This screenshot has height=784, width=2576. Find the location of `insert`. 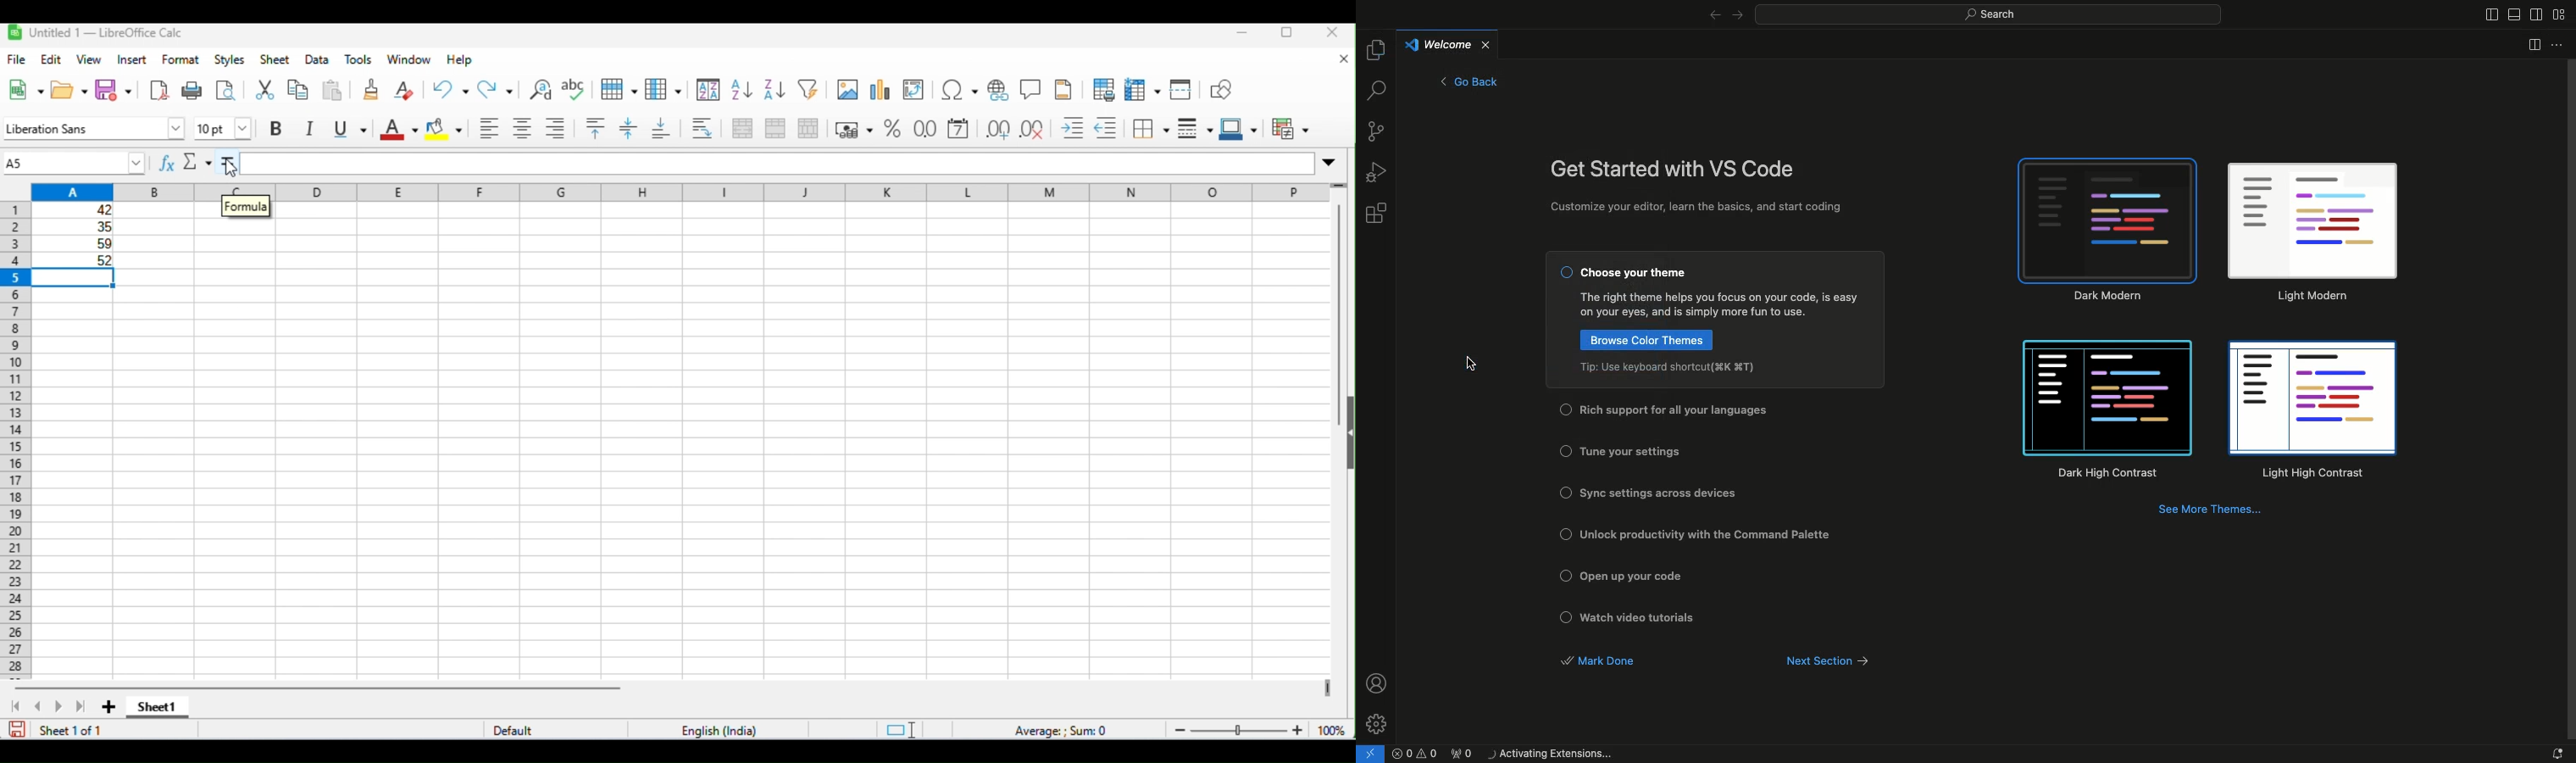

insert is located at coordinates (131, 60).